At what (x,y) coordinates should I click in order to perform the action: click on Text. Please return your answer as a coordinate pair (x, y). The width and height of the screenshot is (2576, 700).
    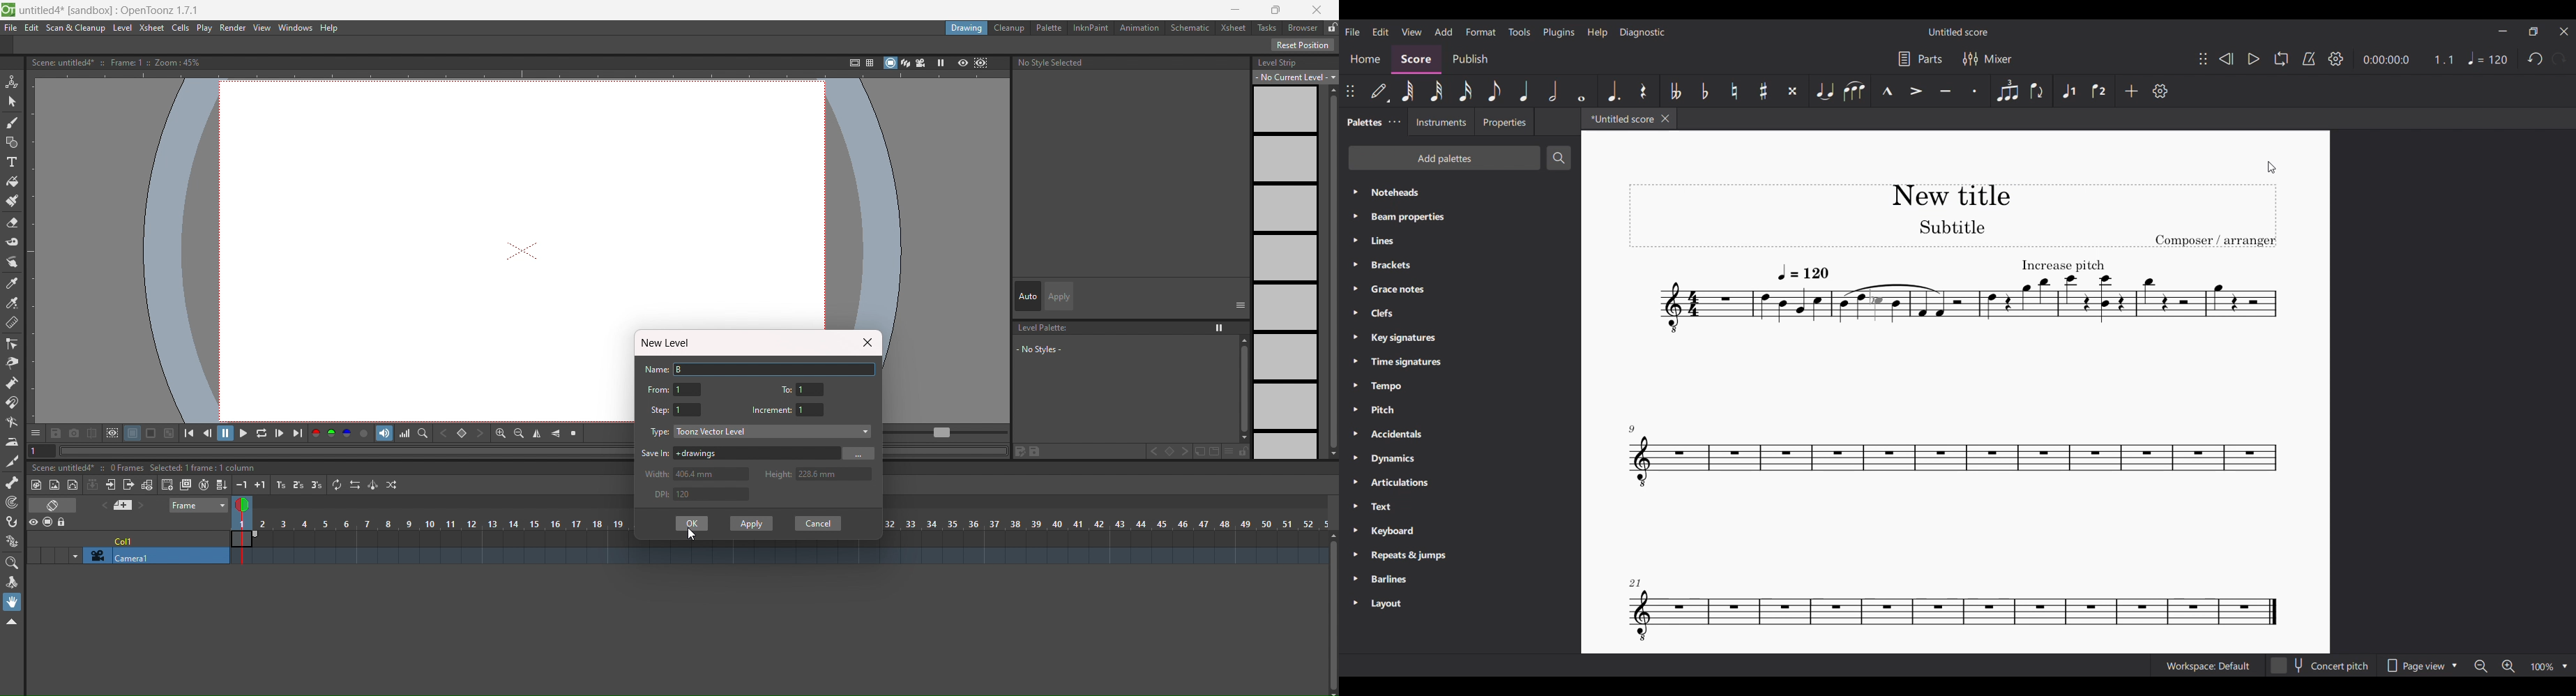
    Looking at the image, I should click on (1460, 507).